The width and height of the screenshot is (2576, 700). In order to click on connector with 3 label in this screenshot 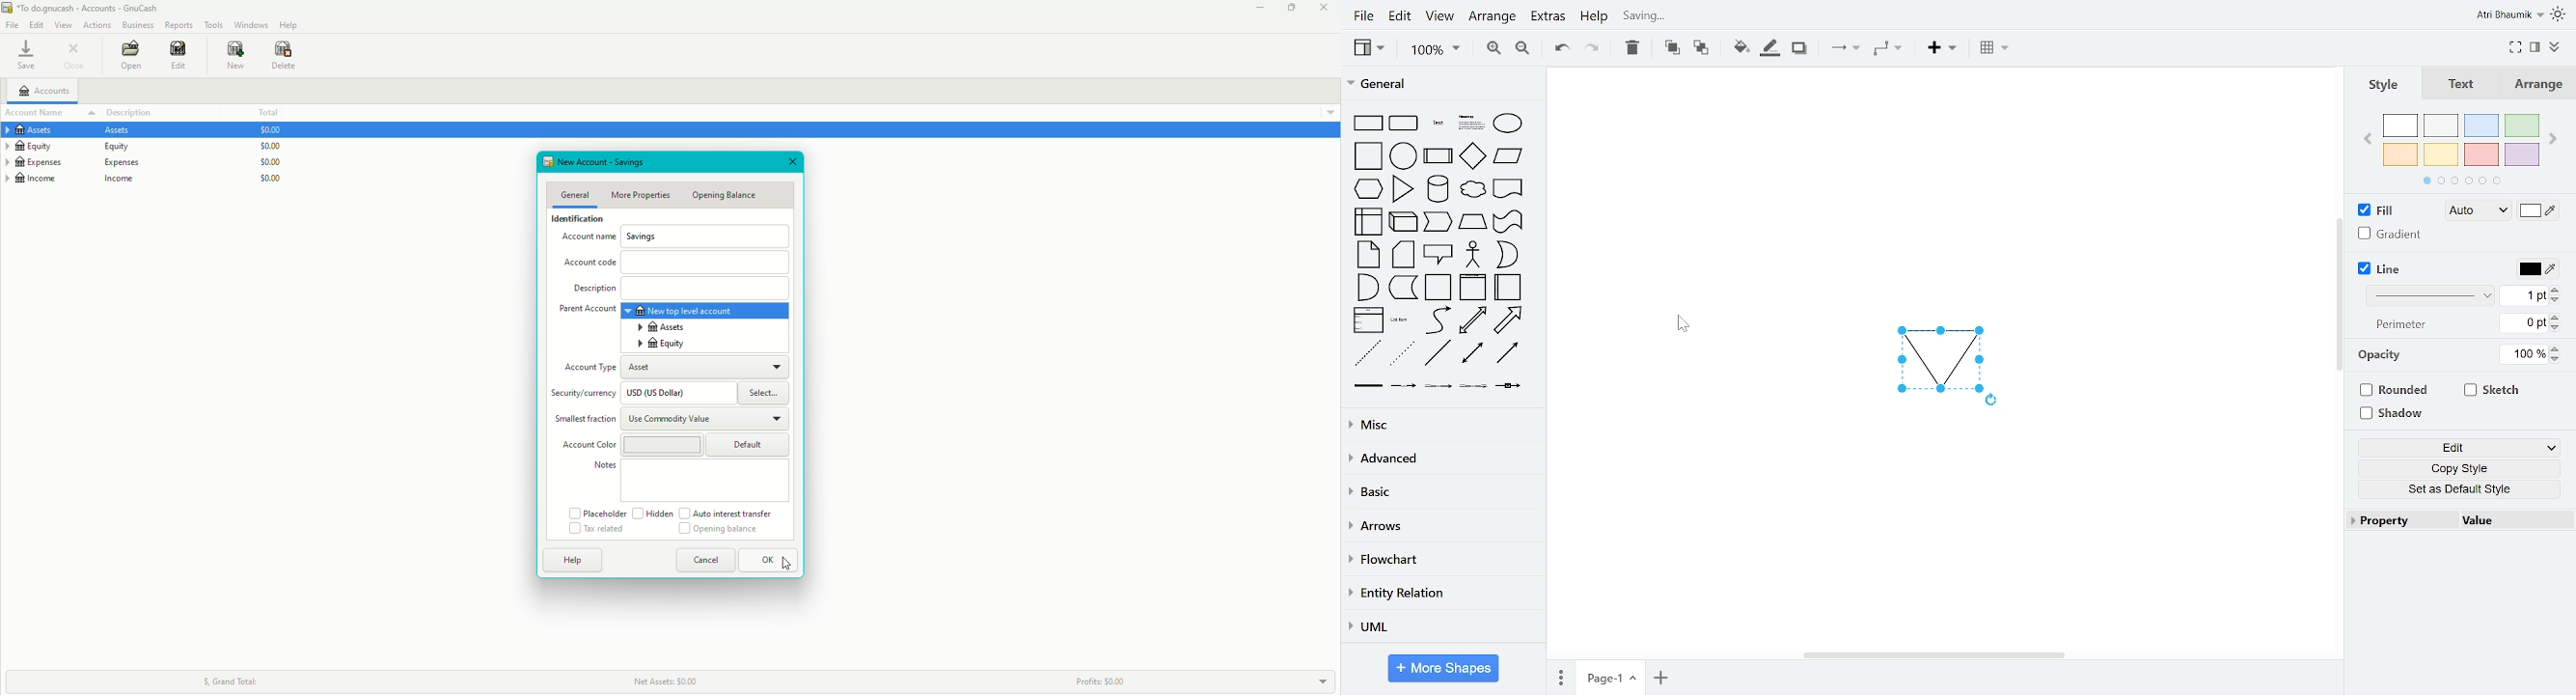, I will do `click(1471, 388)`.